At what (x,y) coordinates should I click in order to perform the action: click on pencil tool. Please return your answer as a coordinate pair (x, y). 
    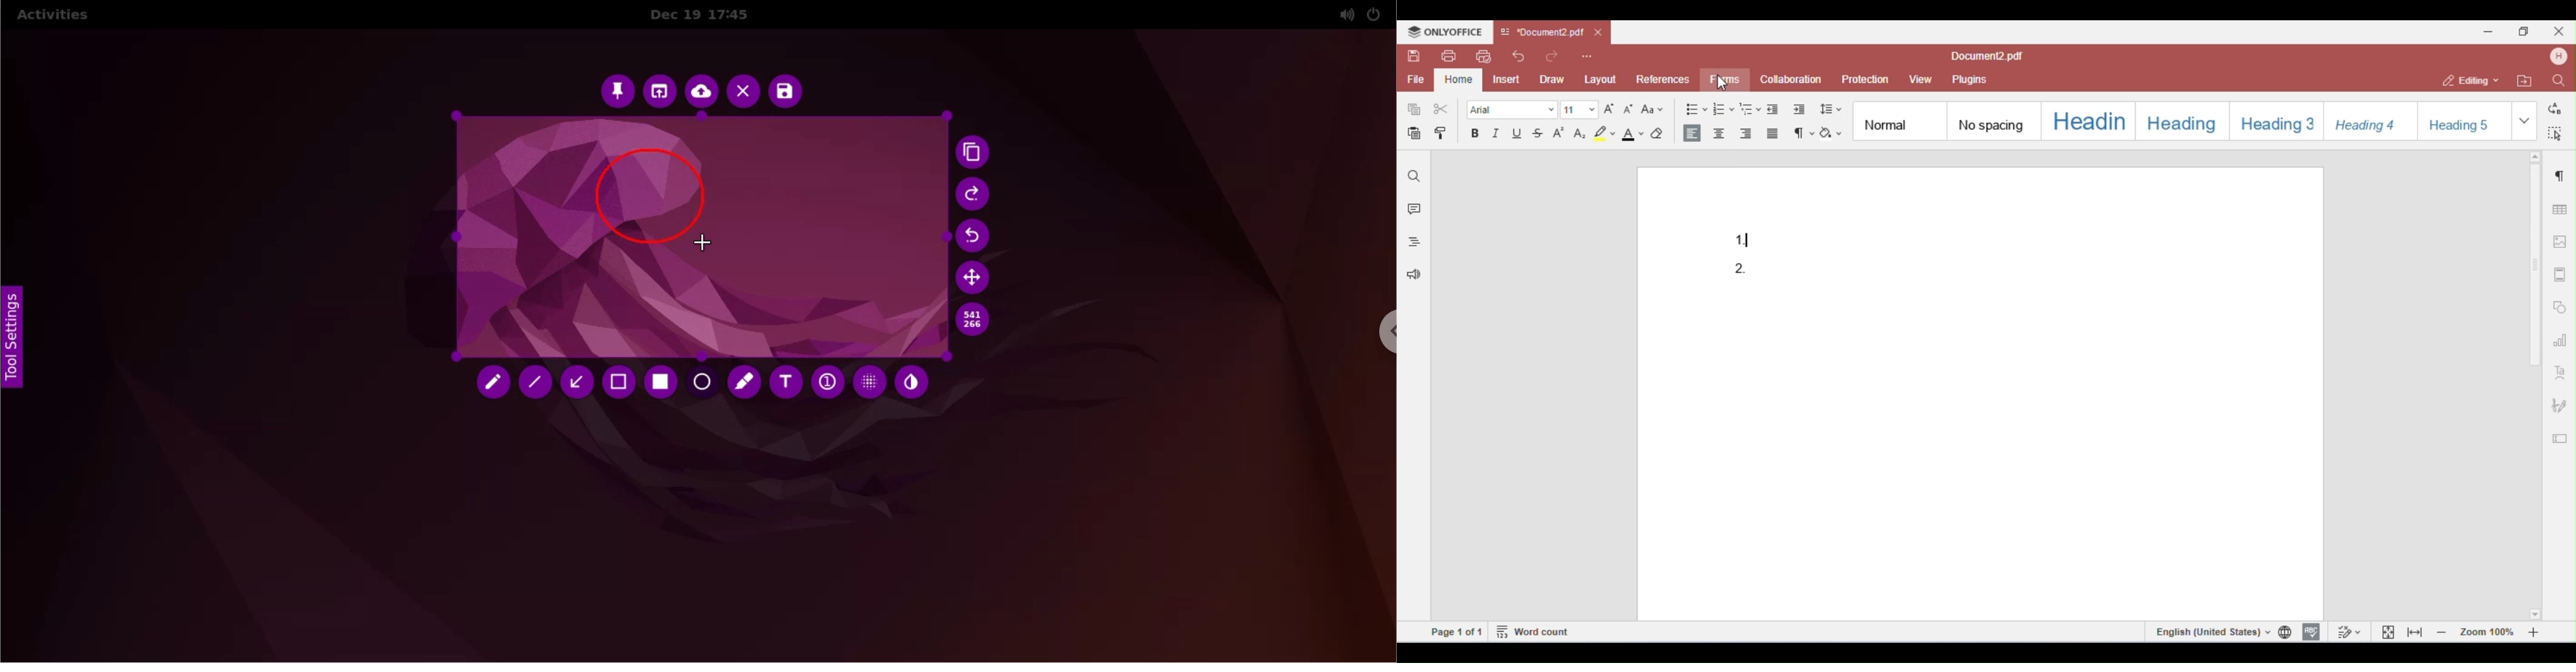
    Looking at the image, I should click on (494, 385).